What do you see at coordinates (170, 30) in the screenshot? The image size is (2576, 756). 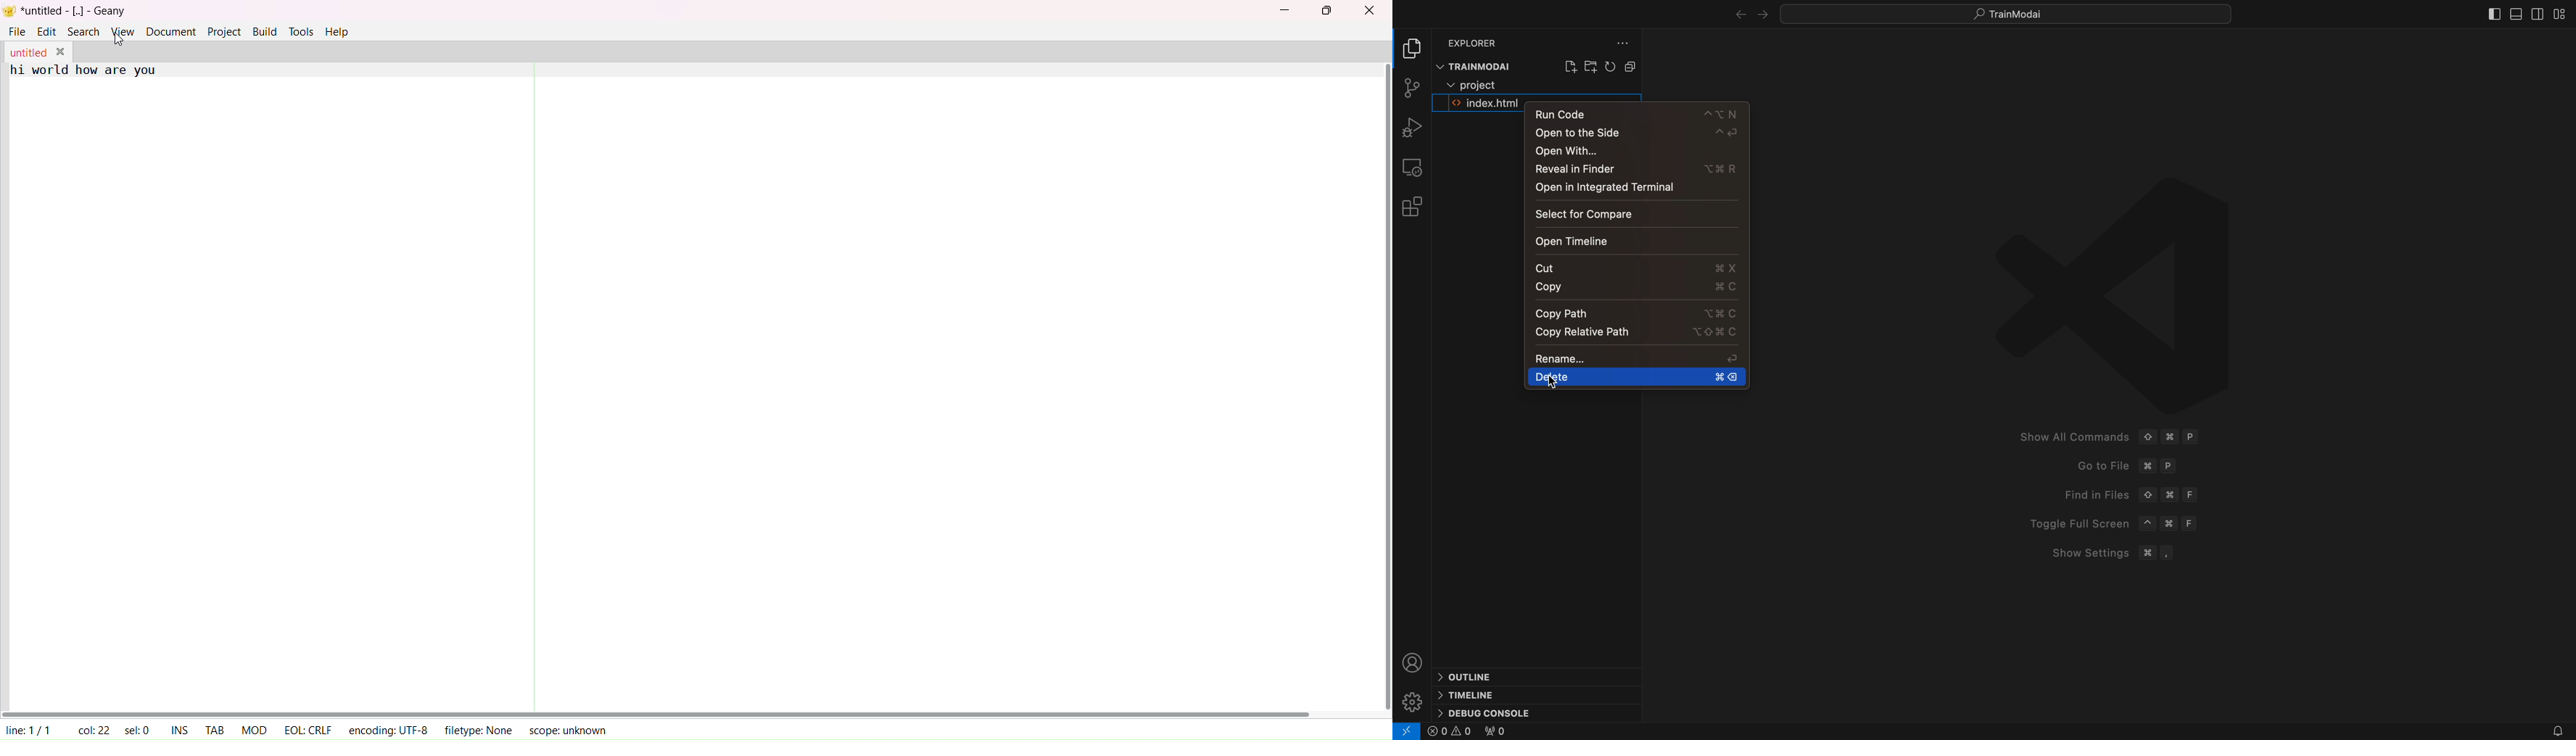 I see `document` at bounding box center [170, 30].